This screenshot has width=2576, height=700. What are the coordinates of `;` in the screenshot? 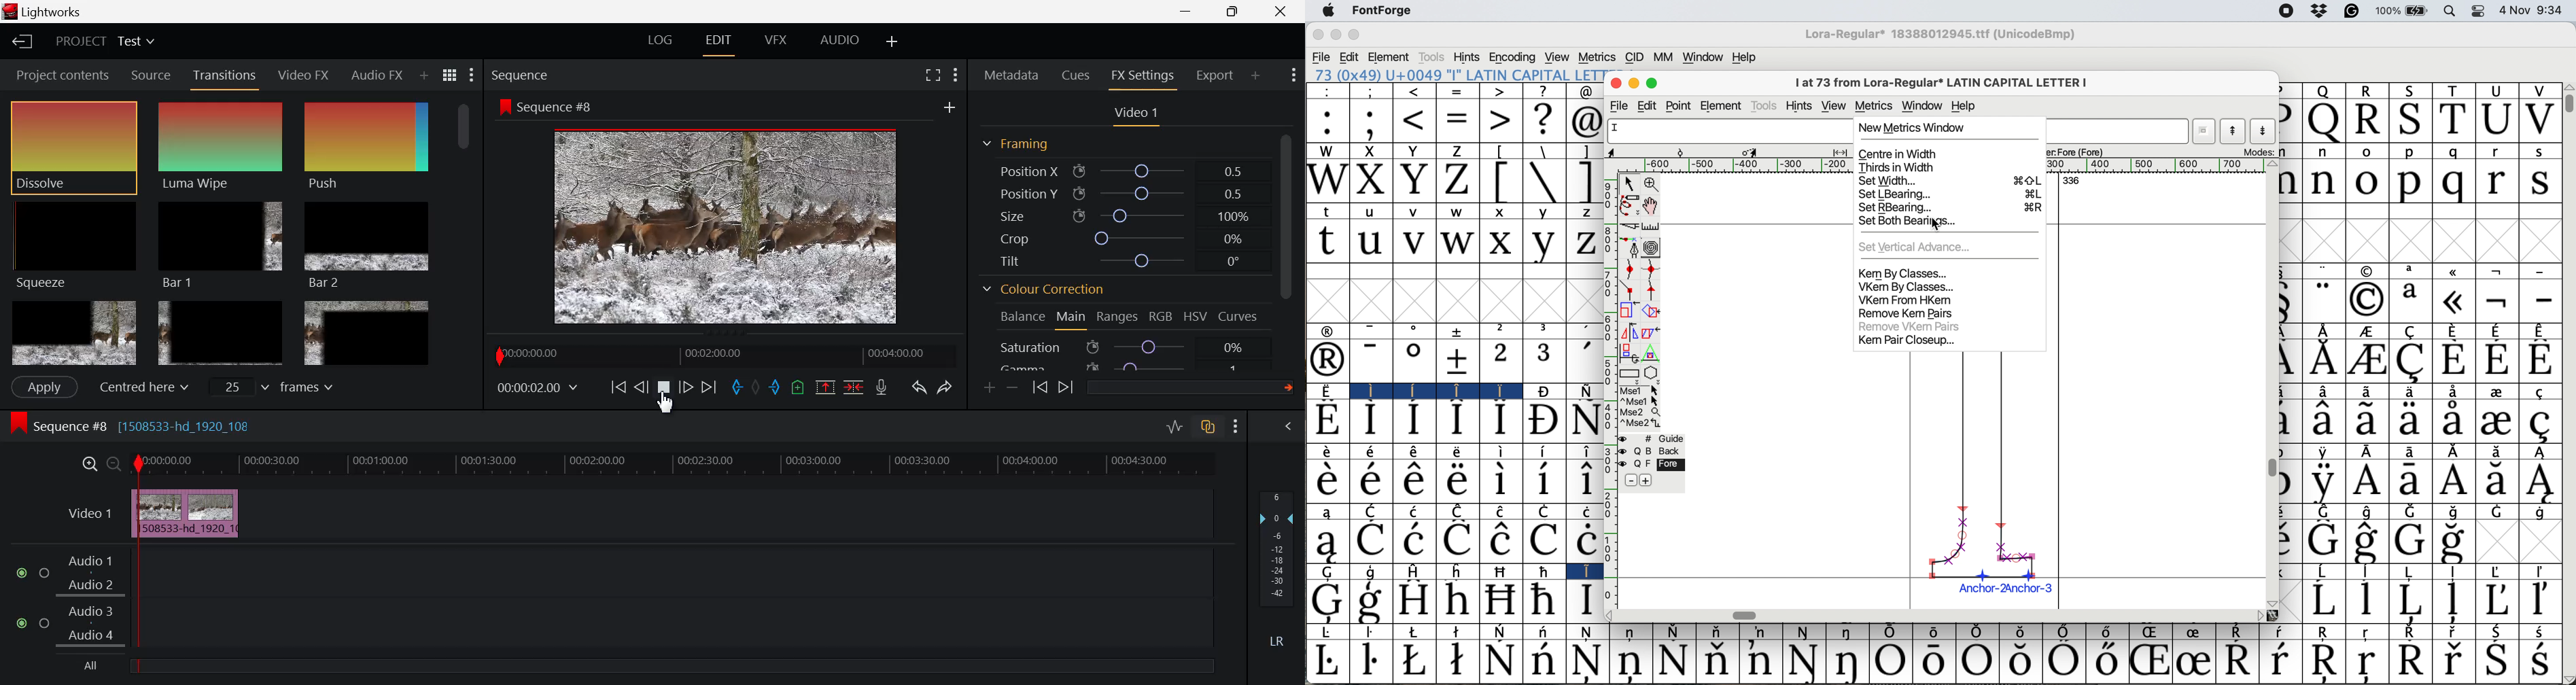 It's located at (1373, 91).